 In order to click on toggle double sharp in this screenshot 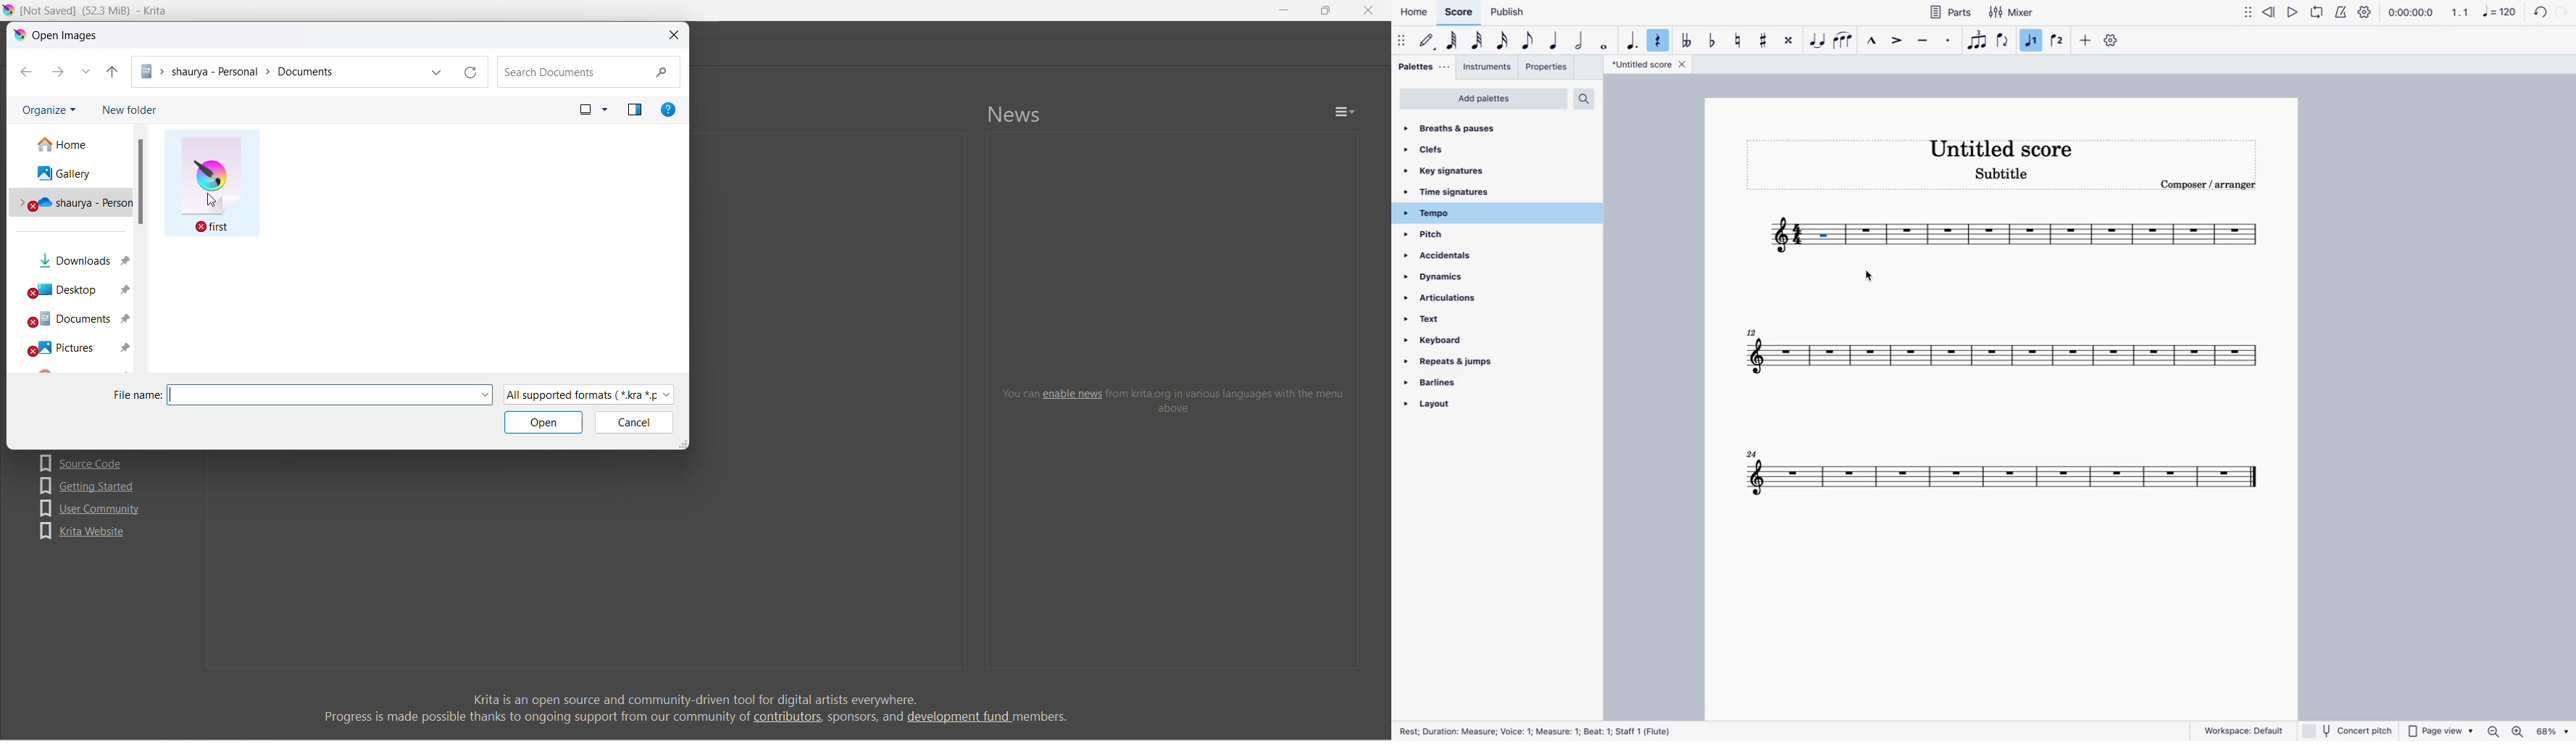, I will do `click(1790, 40)`.